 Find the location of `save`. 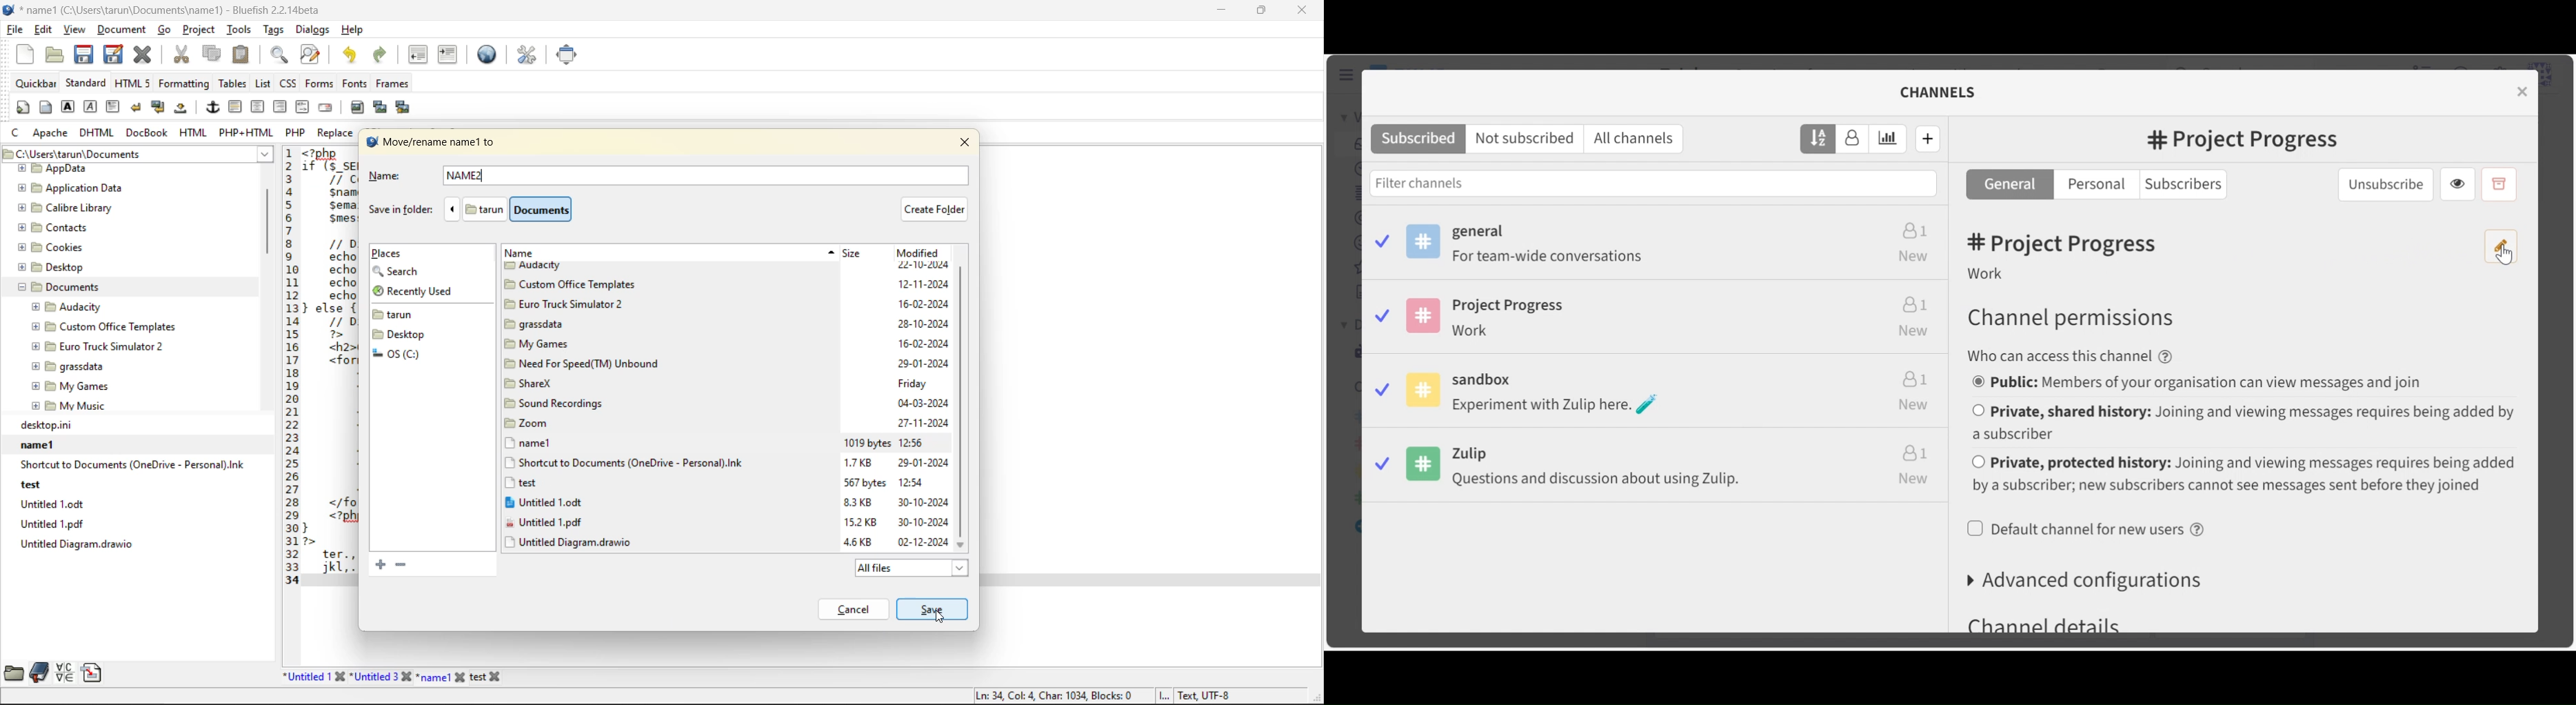

save is located at coordinates (85, 55).